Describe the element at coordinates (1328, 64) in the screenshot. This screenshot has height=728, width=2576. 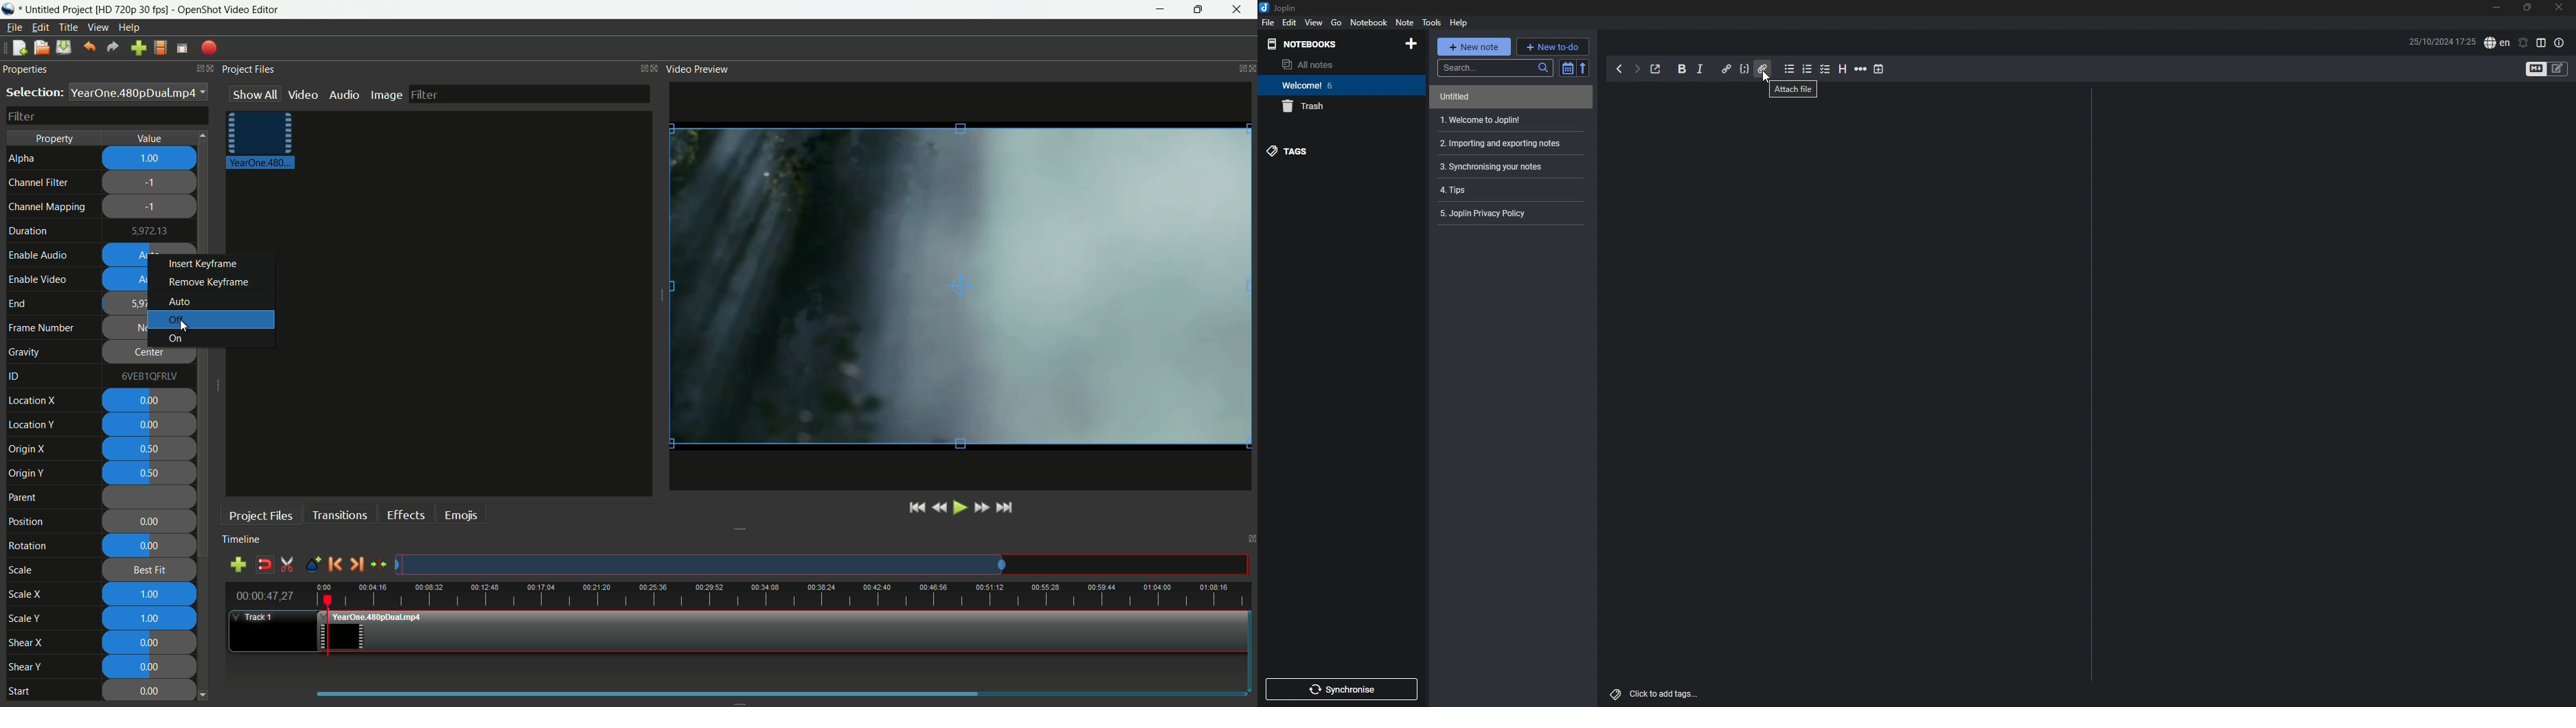
I see `all notes` at that location.